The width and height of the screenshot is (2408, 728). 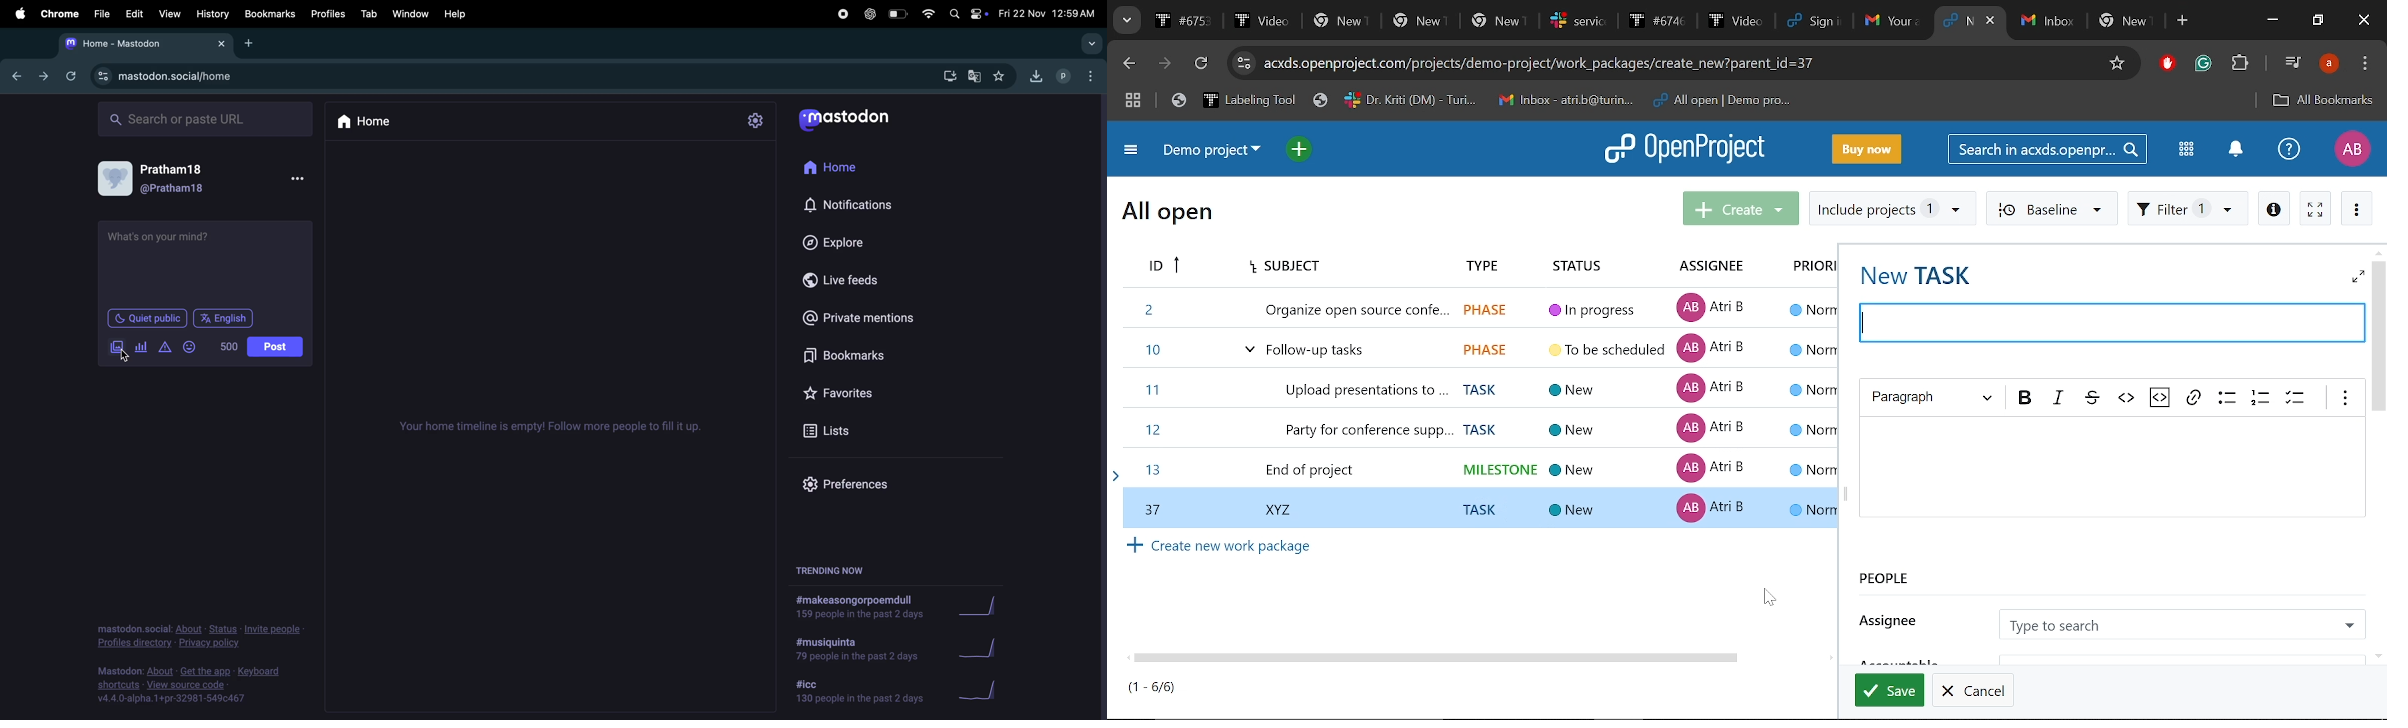 What do you see at coordinates (135, 644) in the screenshot?
I see `profiles directory` at bounding box center [135, 644].